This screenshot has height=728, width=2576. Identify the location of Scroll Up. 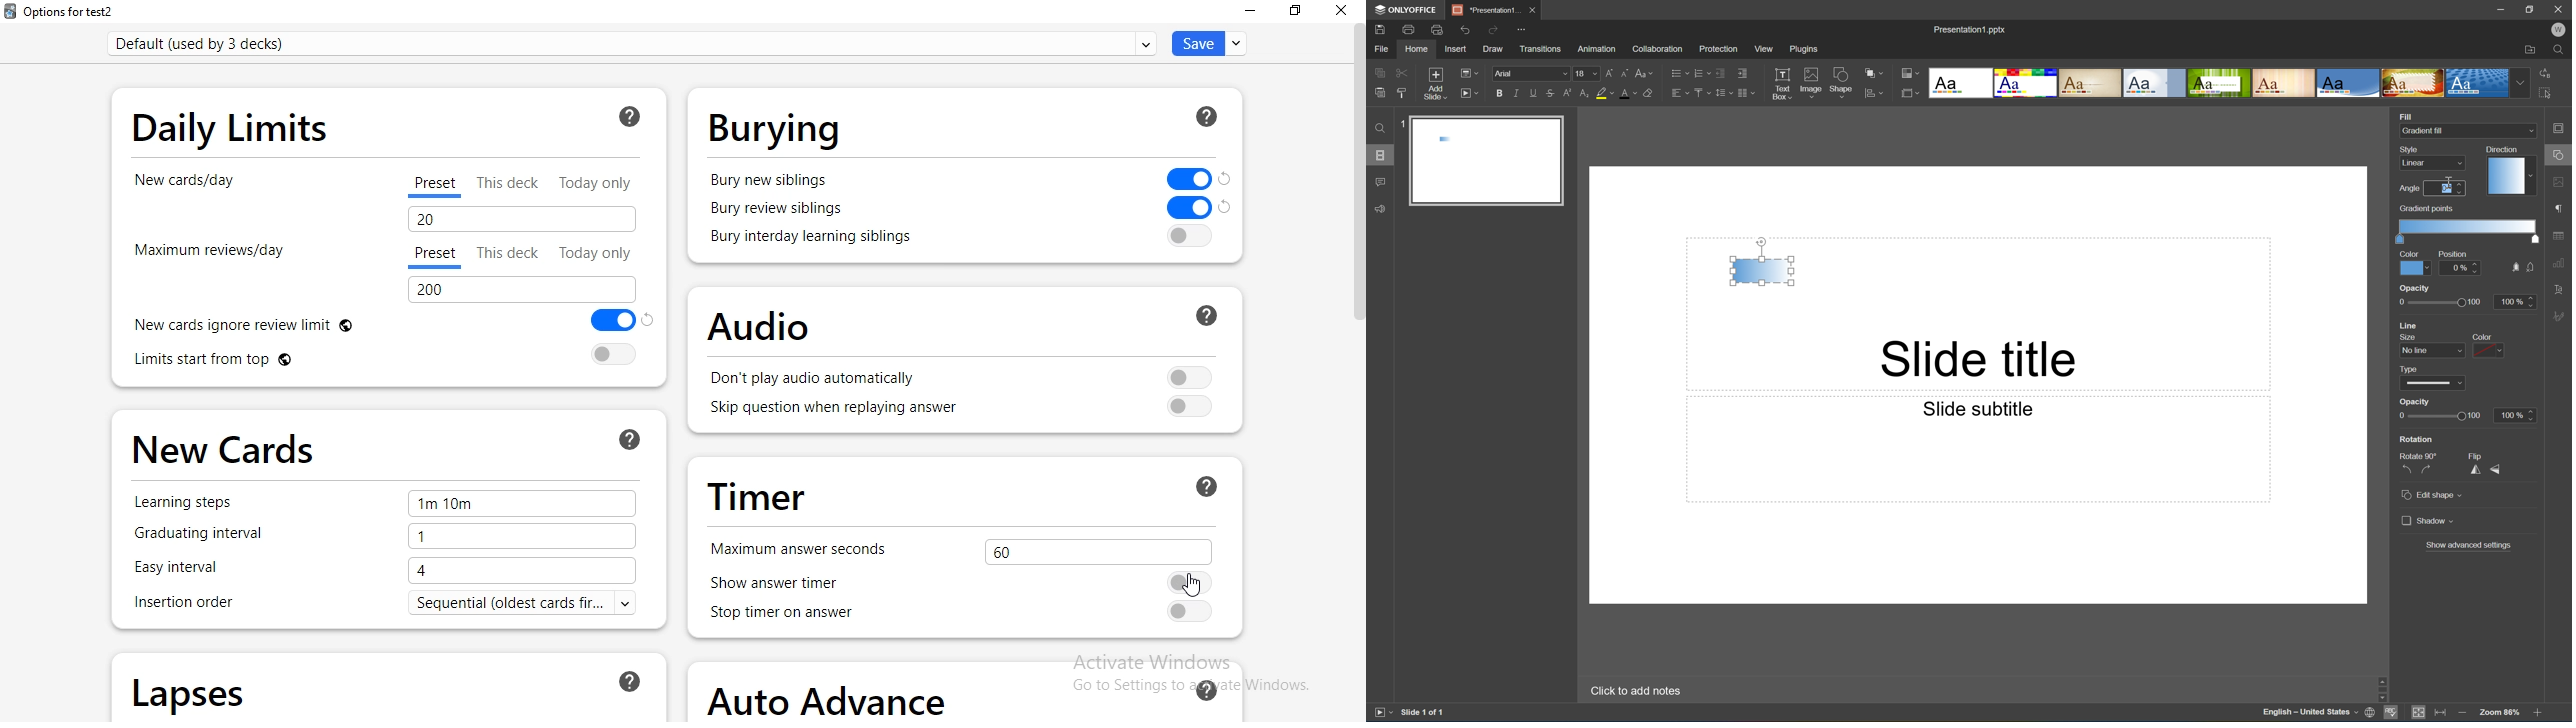
(2537, 676).